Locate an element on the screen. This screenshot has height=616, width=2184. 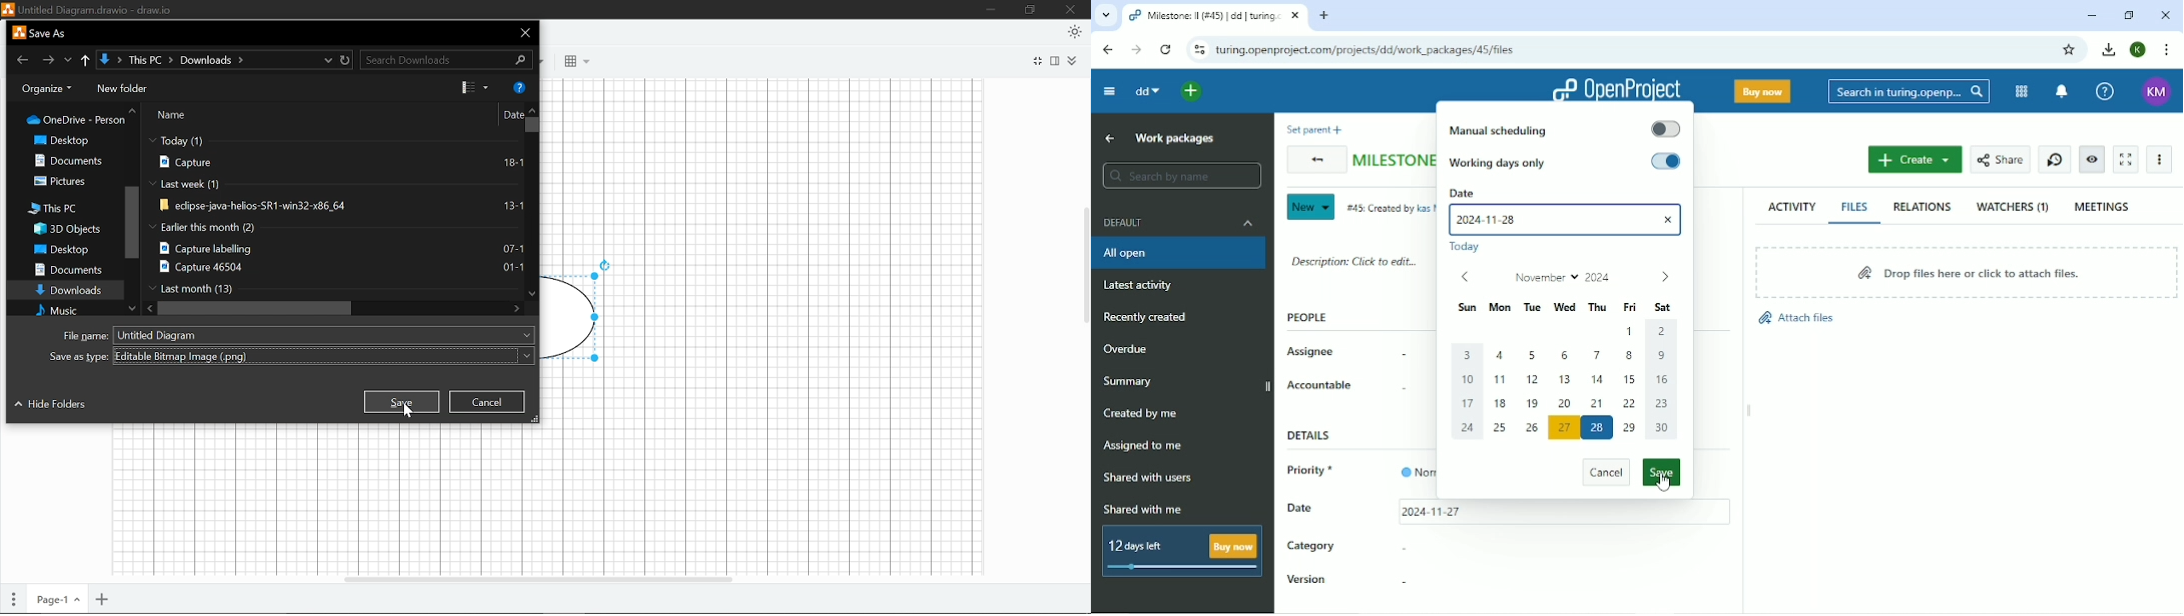
Downloads is located at coordinates (68, 291).